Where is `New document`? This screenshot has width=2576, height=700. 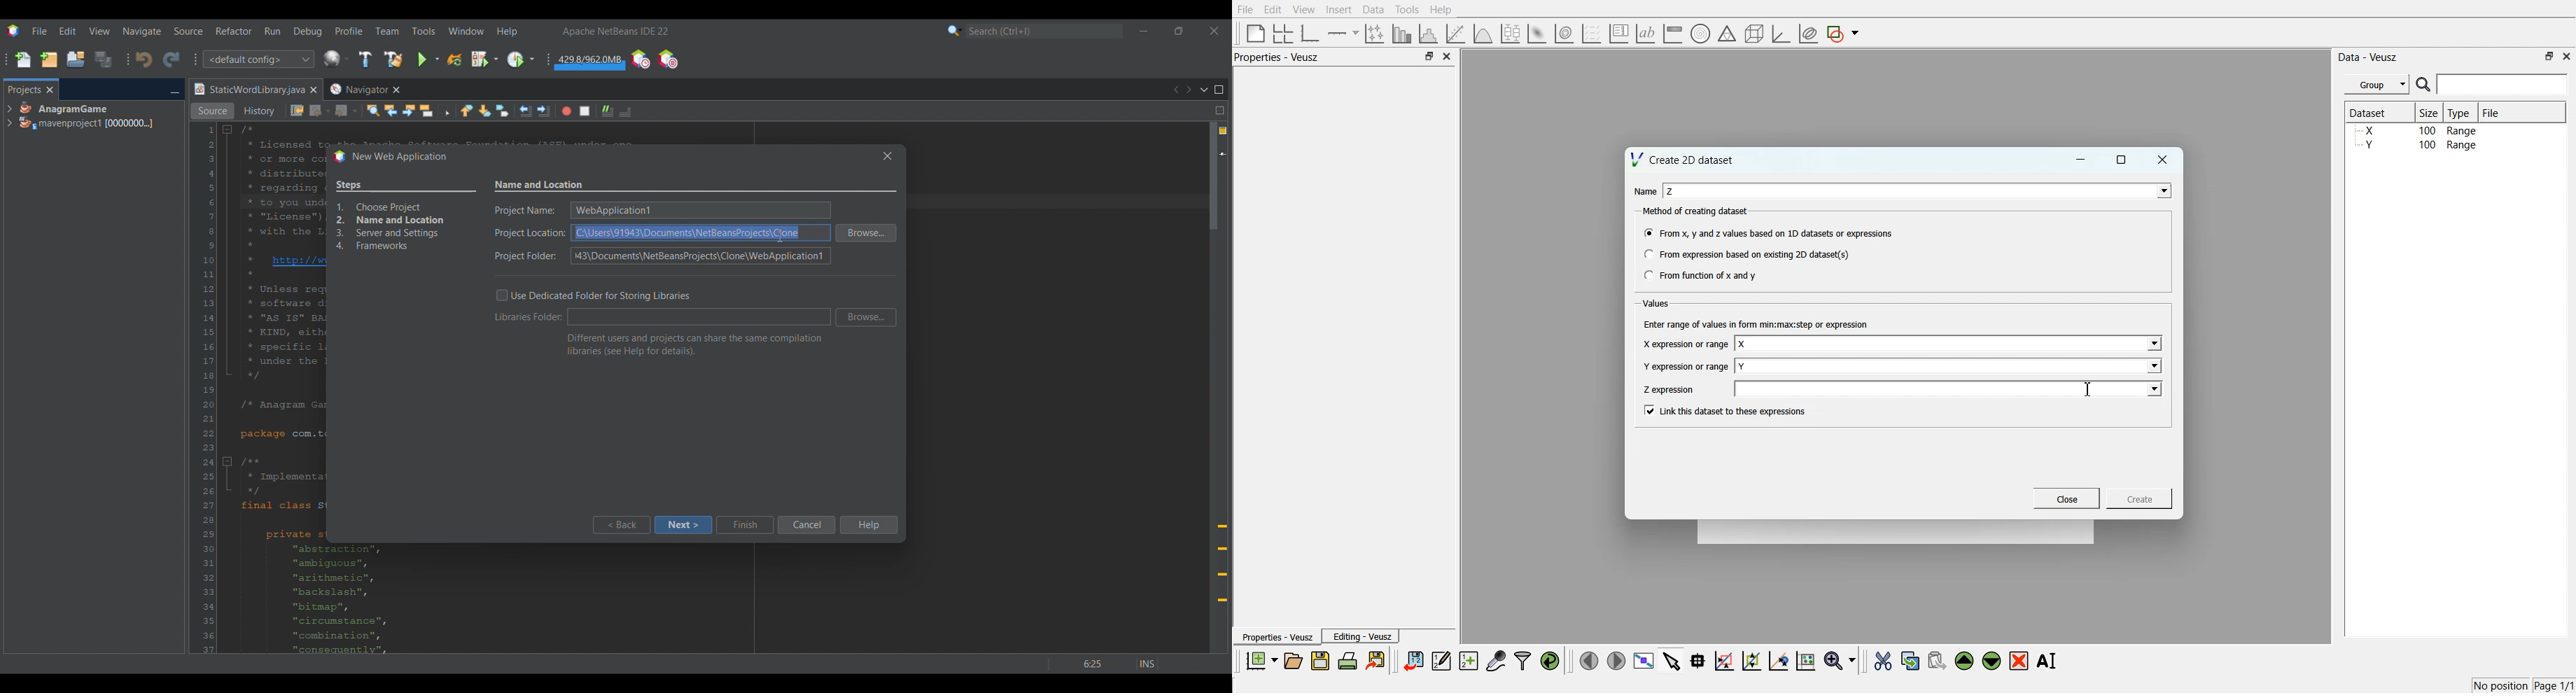 New document is located at coordinates (1261, 660).